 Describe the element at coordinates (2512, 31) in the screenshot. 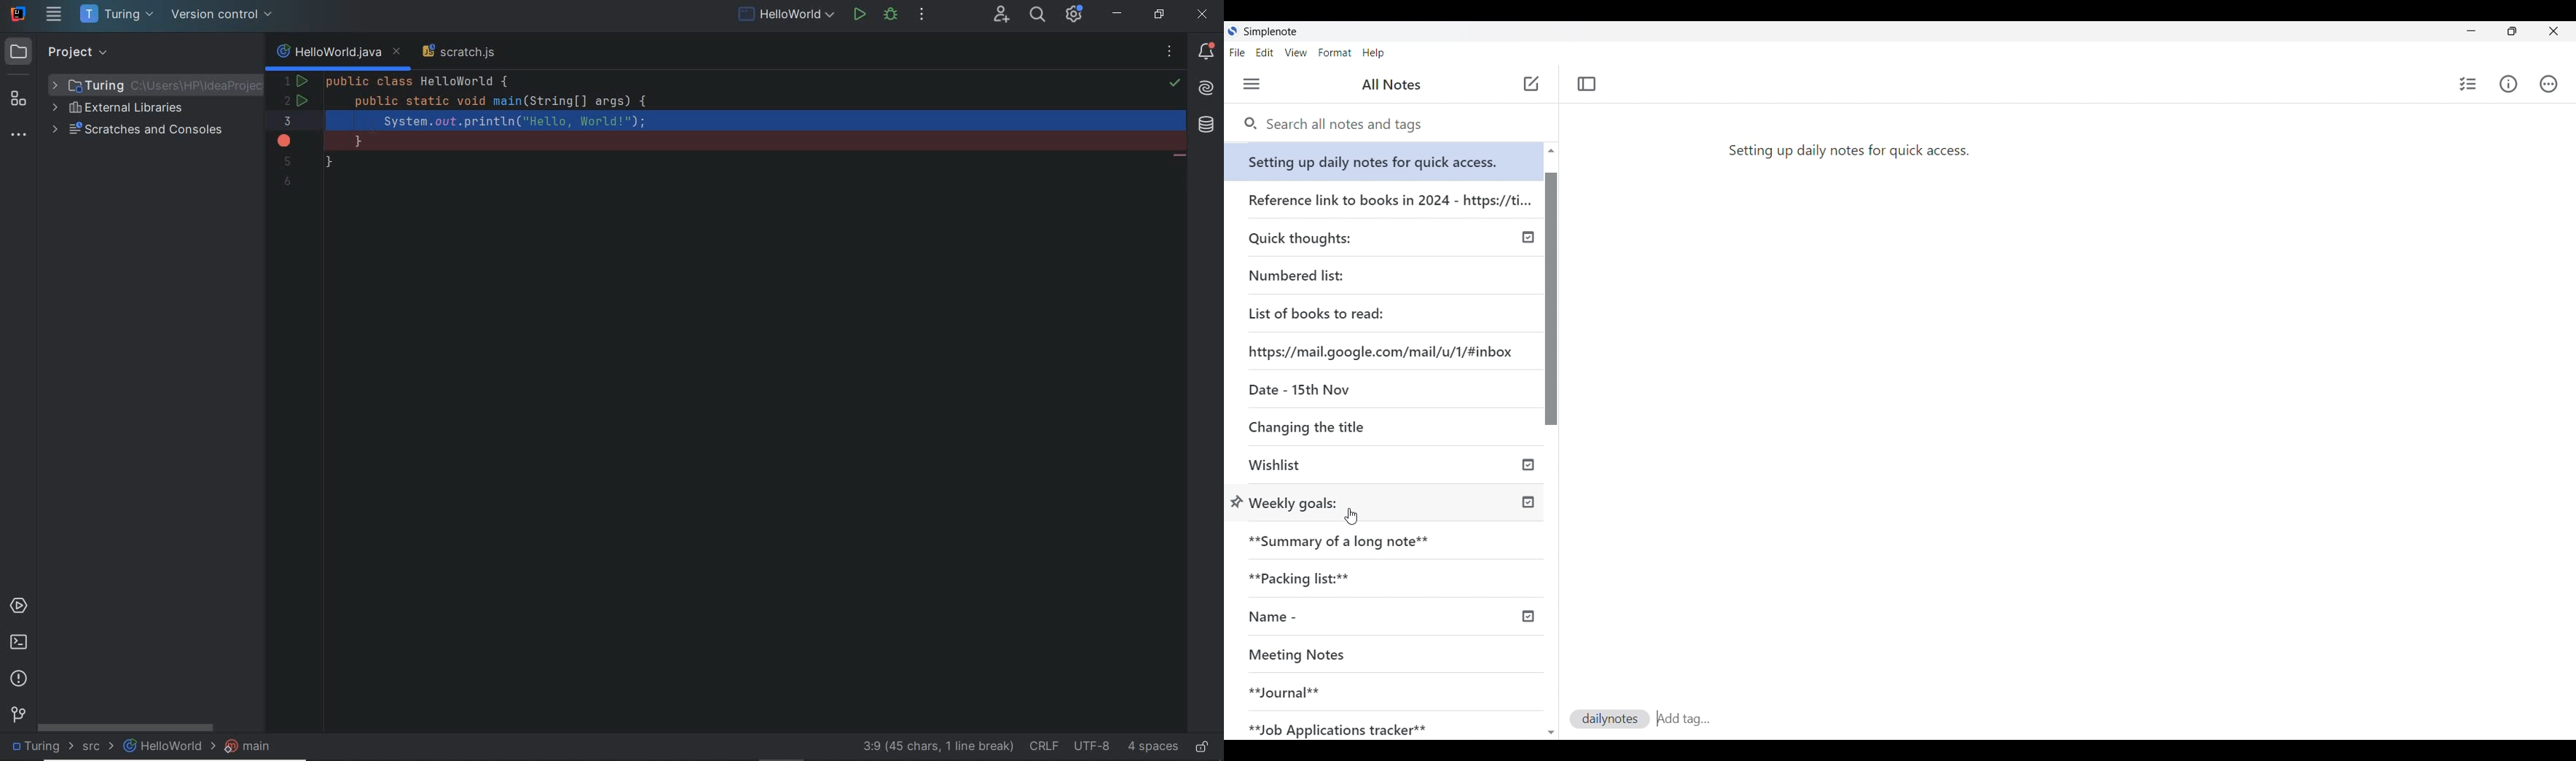

I see `Show in smaller tab` at that location.